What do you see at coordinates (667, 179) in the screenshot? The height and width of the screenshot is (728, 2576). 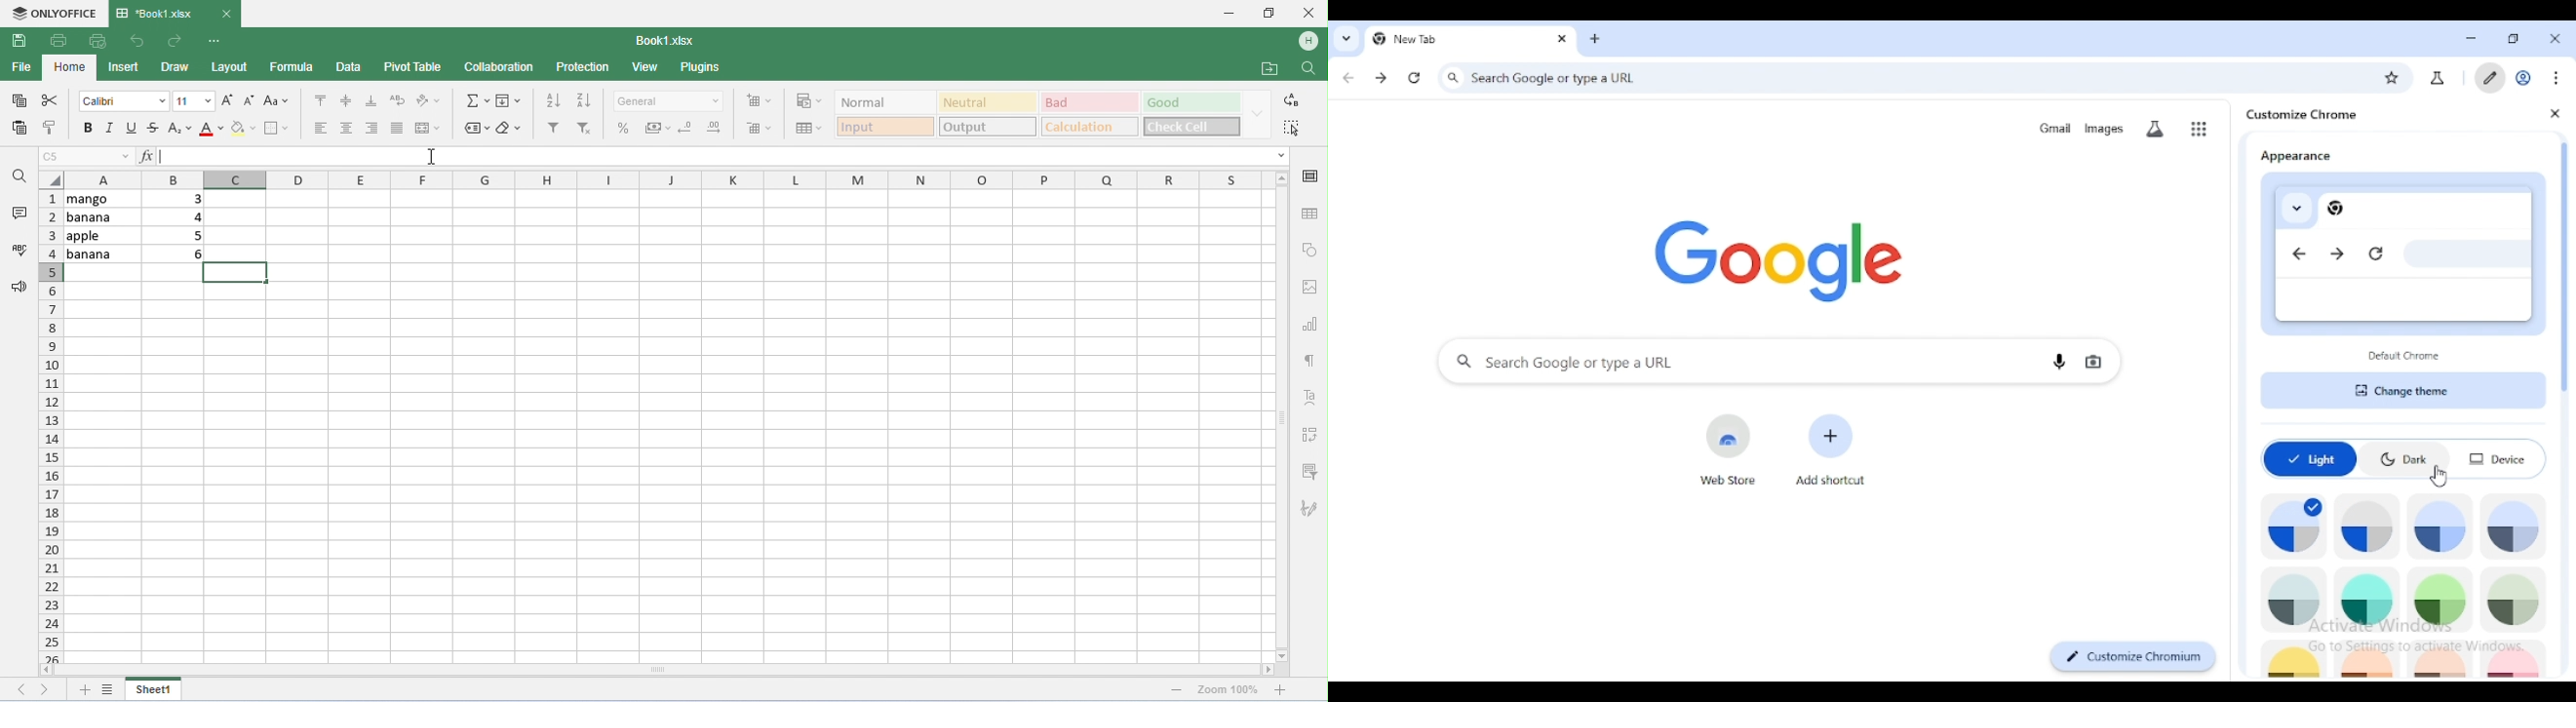 I see `column headings` at bounding box center [667, 179].